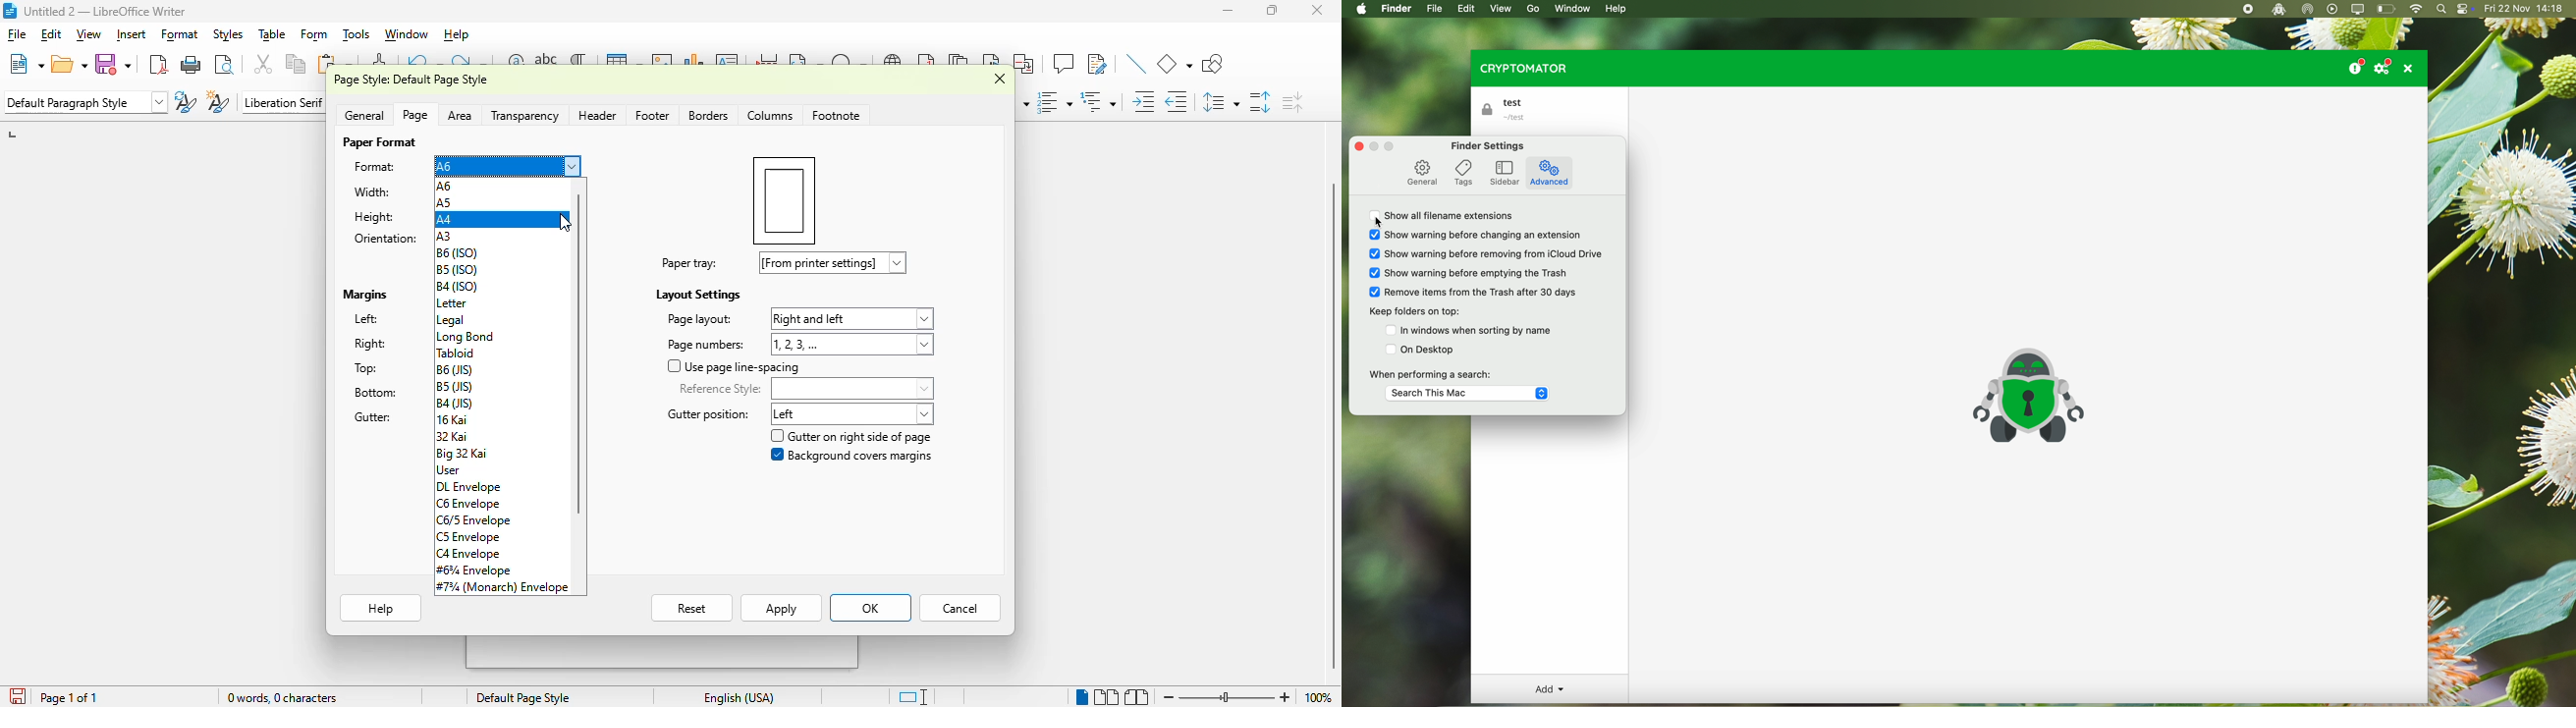  What do you see at coordinates (1176, 65) in the screenshot?
I see `basic shapes` at bounding box center [1176, 65].